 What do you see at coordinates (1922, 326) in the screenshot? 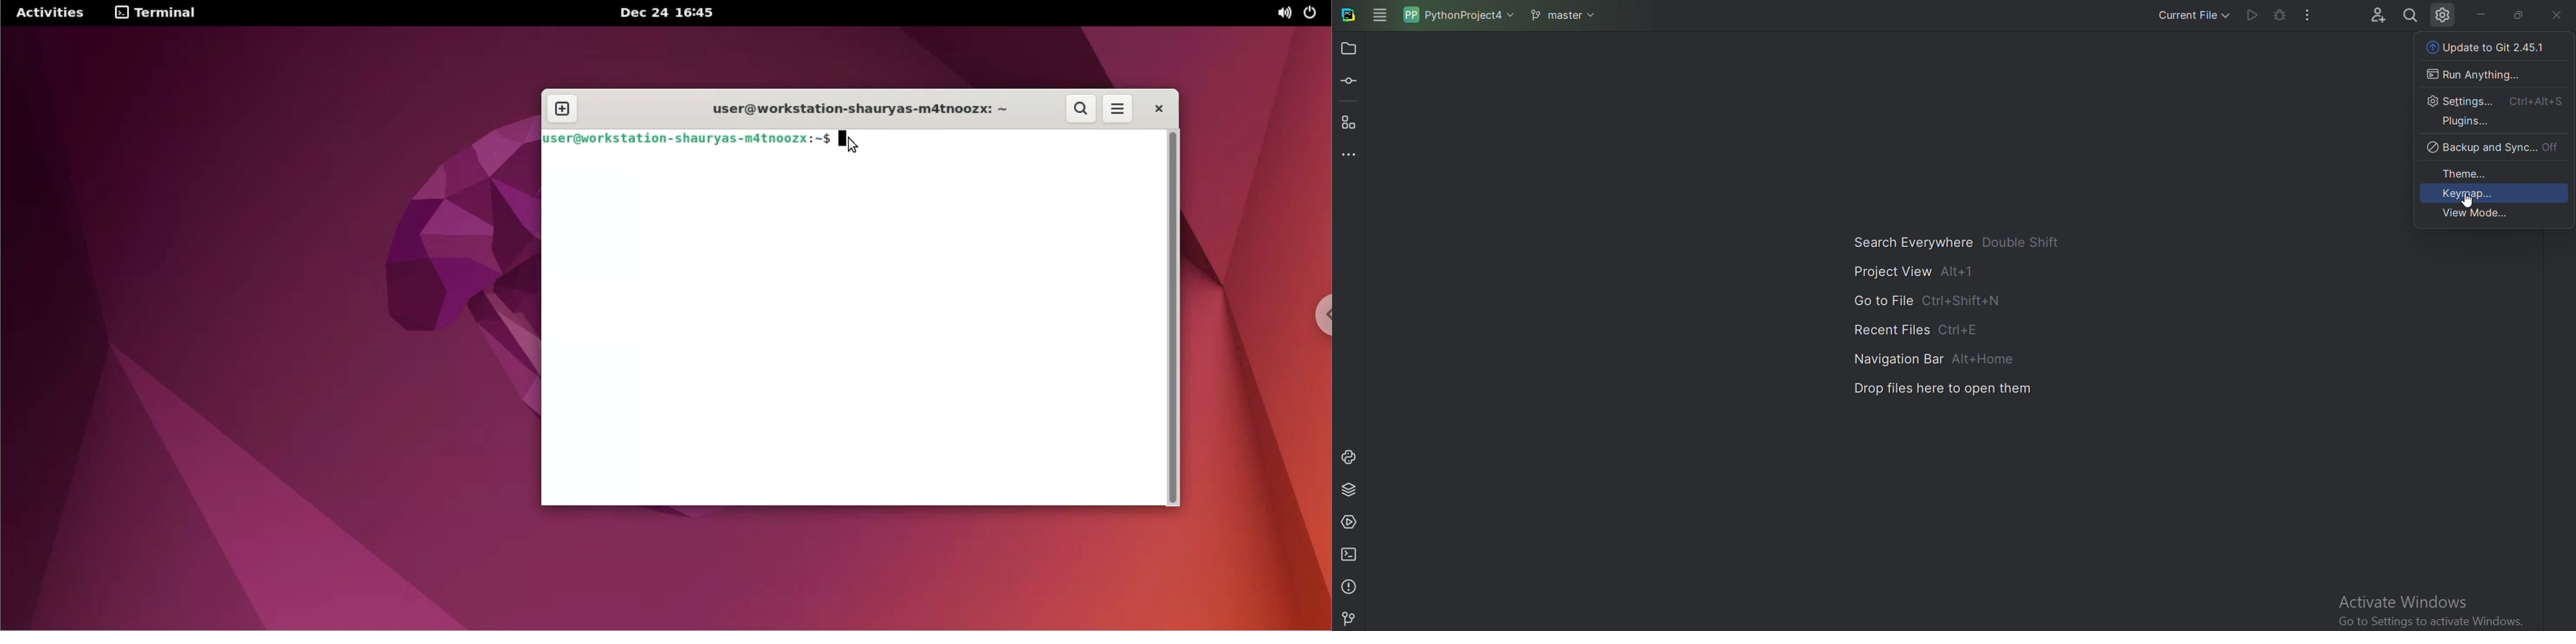
I see `Recent files Ctrl+E` at bounding box center [1922, 326].